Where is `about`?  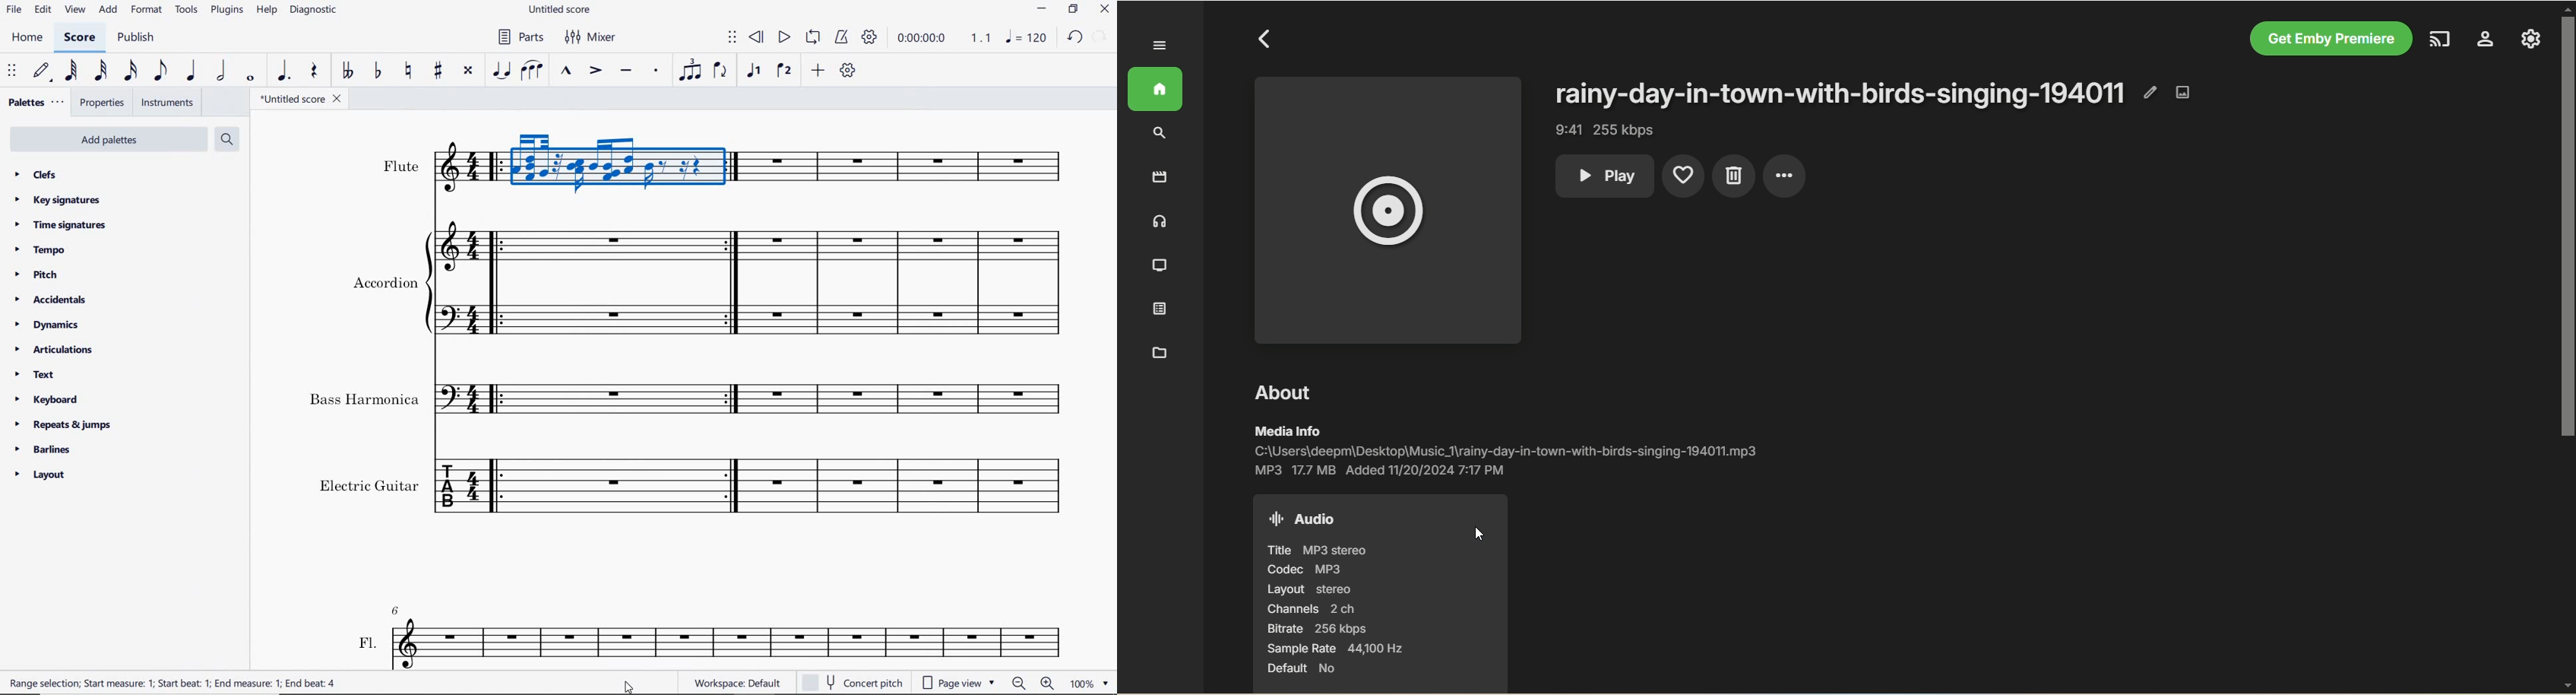 about is located at coordinates (1286, 400).